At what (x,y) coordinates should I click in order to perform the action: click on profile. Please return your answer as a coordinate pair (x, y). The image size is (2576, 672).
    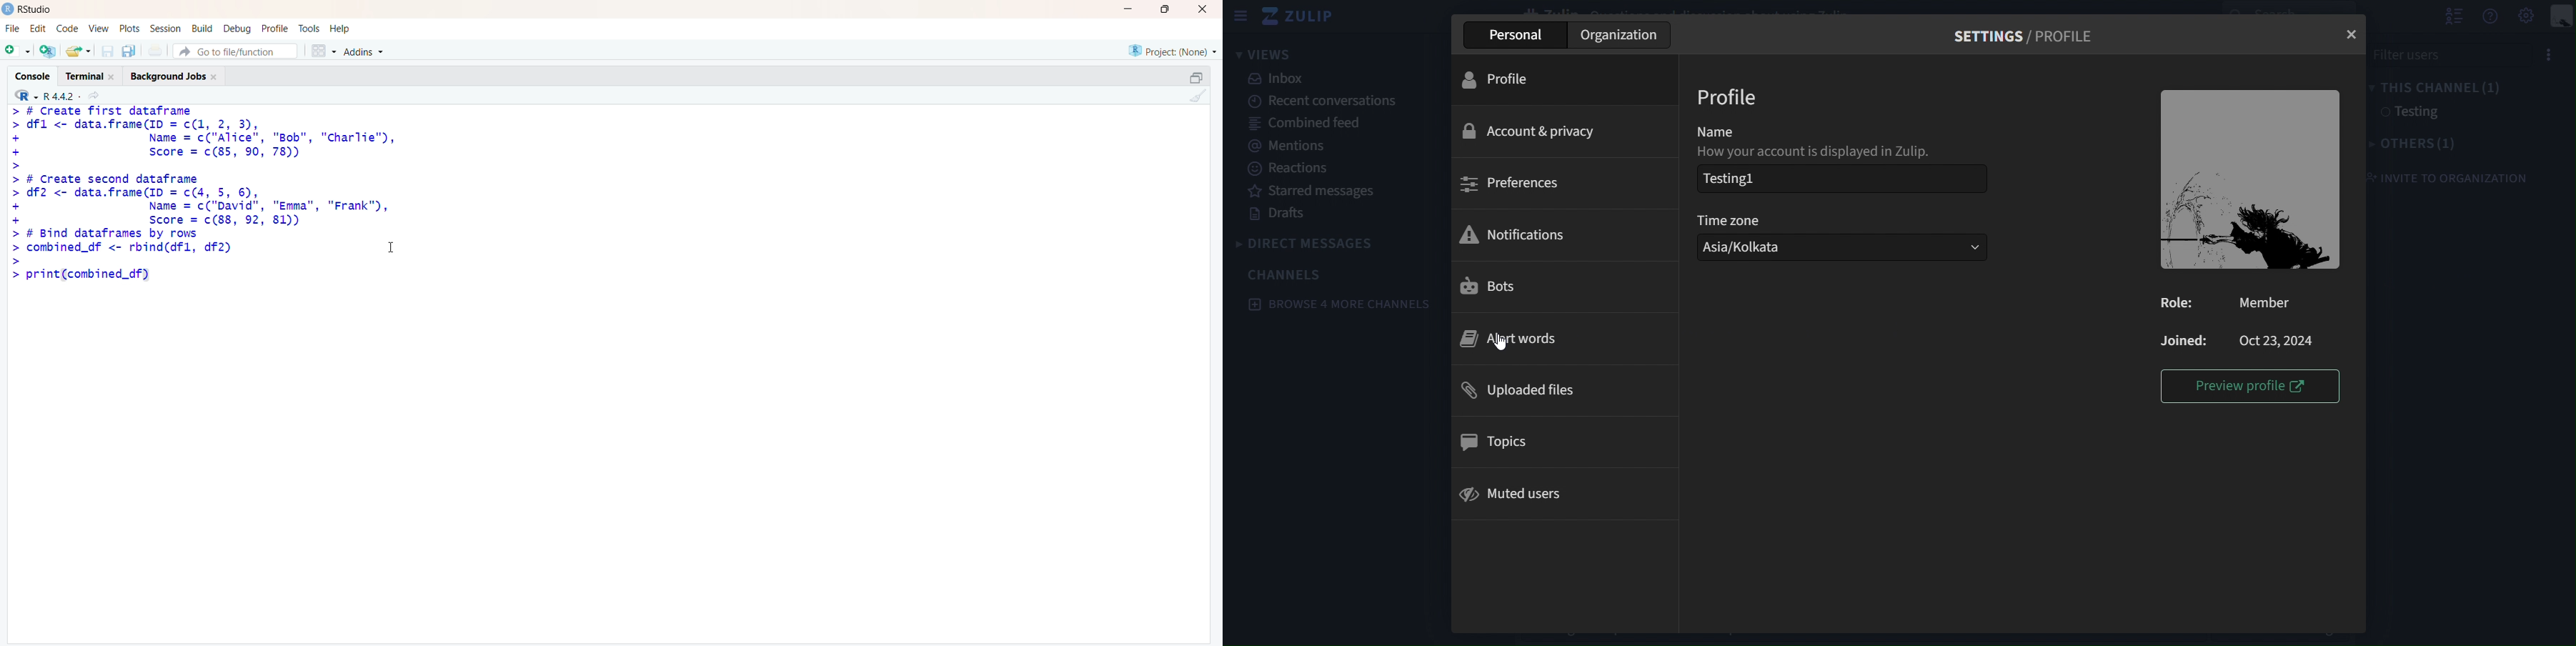
    Looking at the image, I should click on (1729, 99).